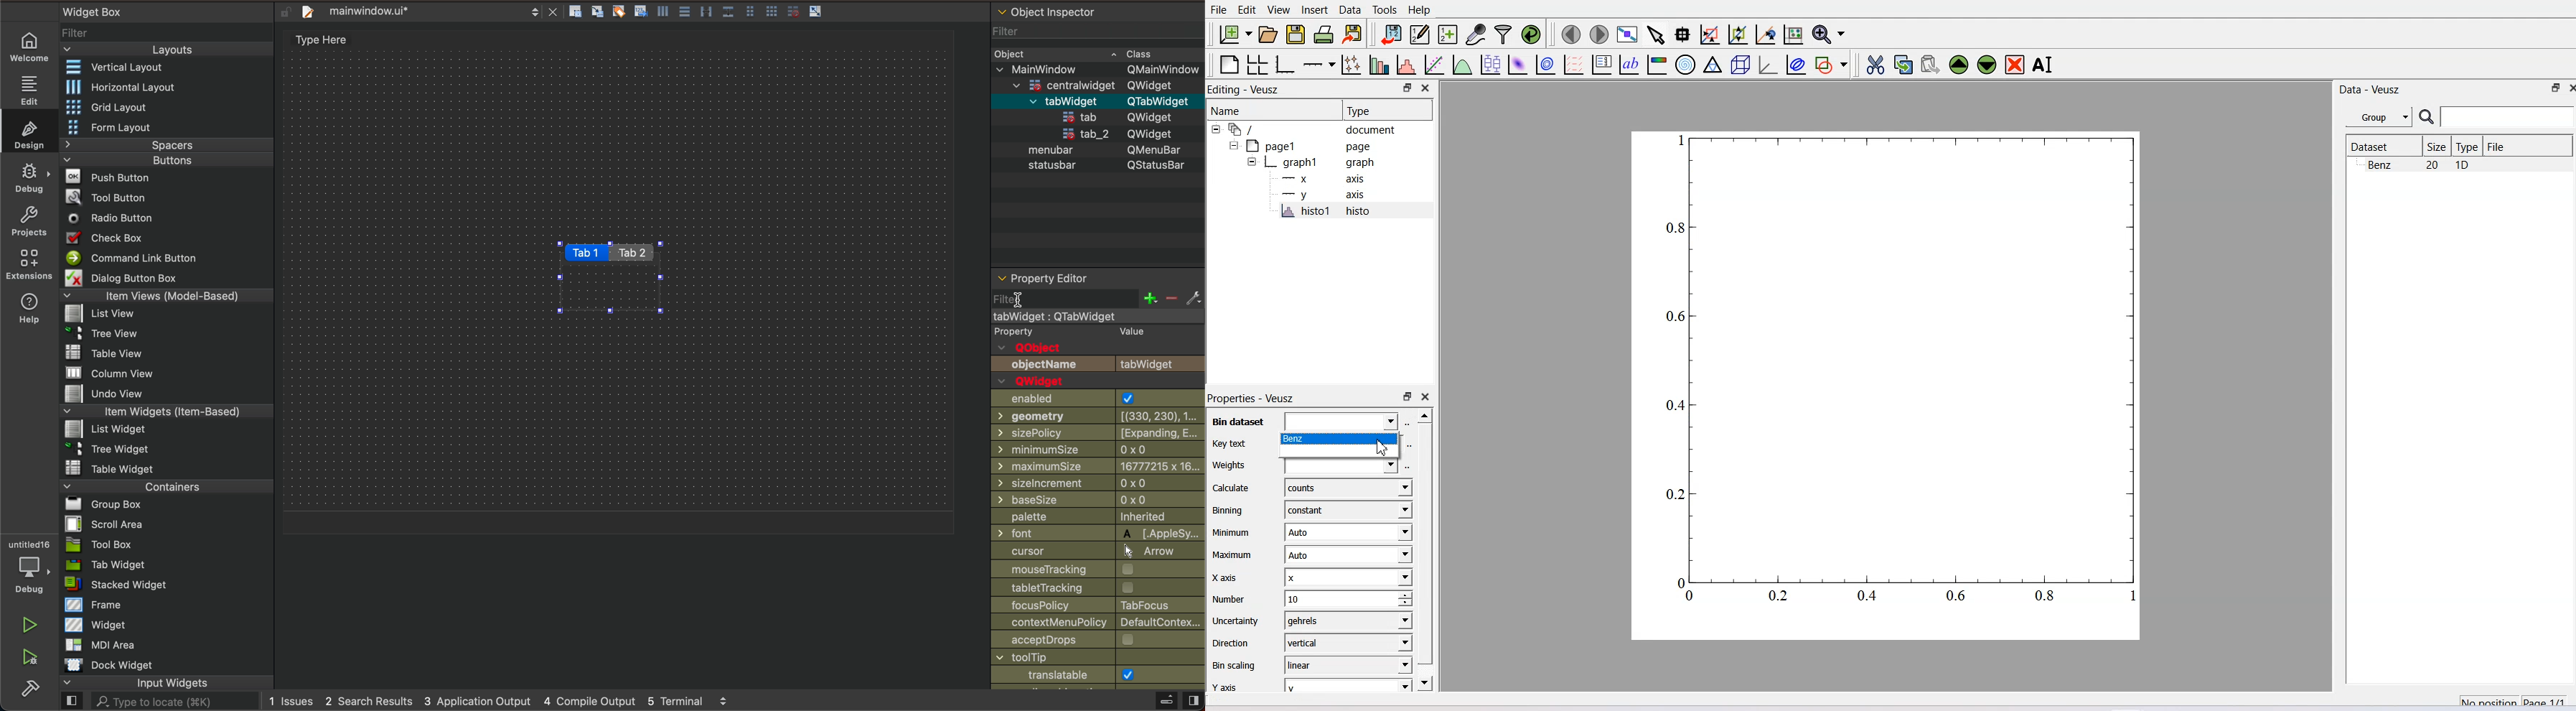 The height and width of the screenshot is (728, 2576). What do you see at coordinates (1096, 587) in the screenshot?
I see `tracking` at bounding box center [1096, 587].